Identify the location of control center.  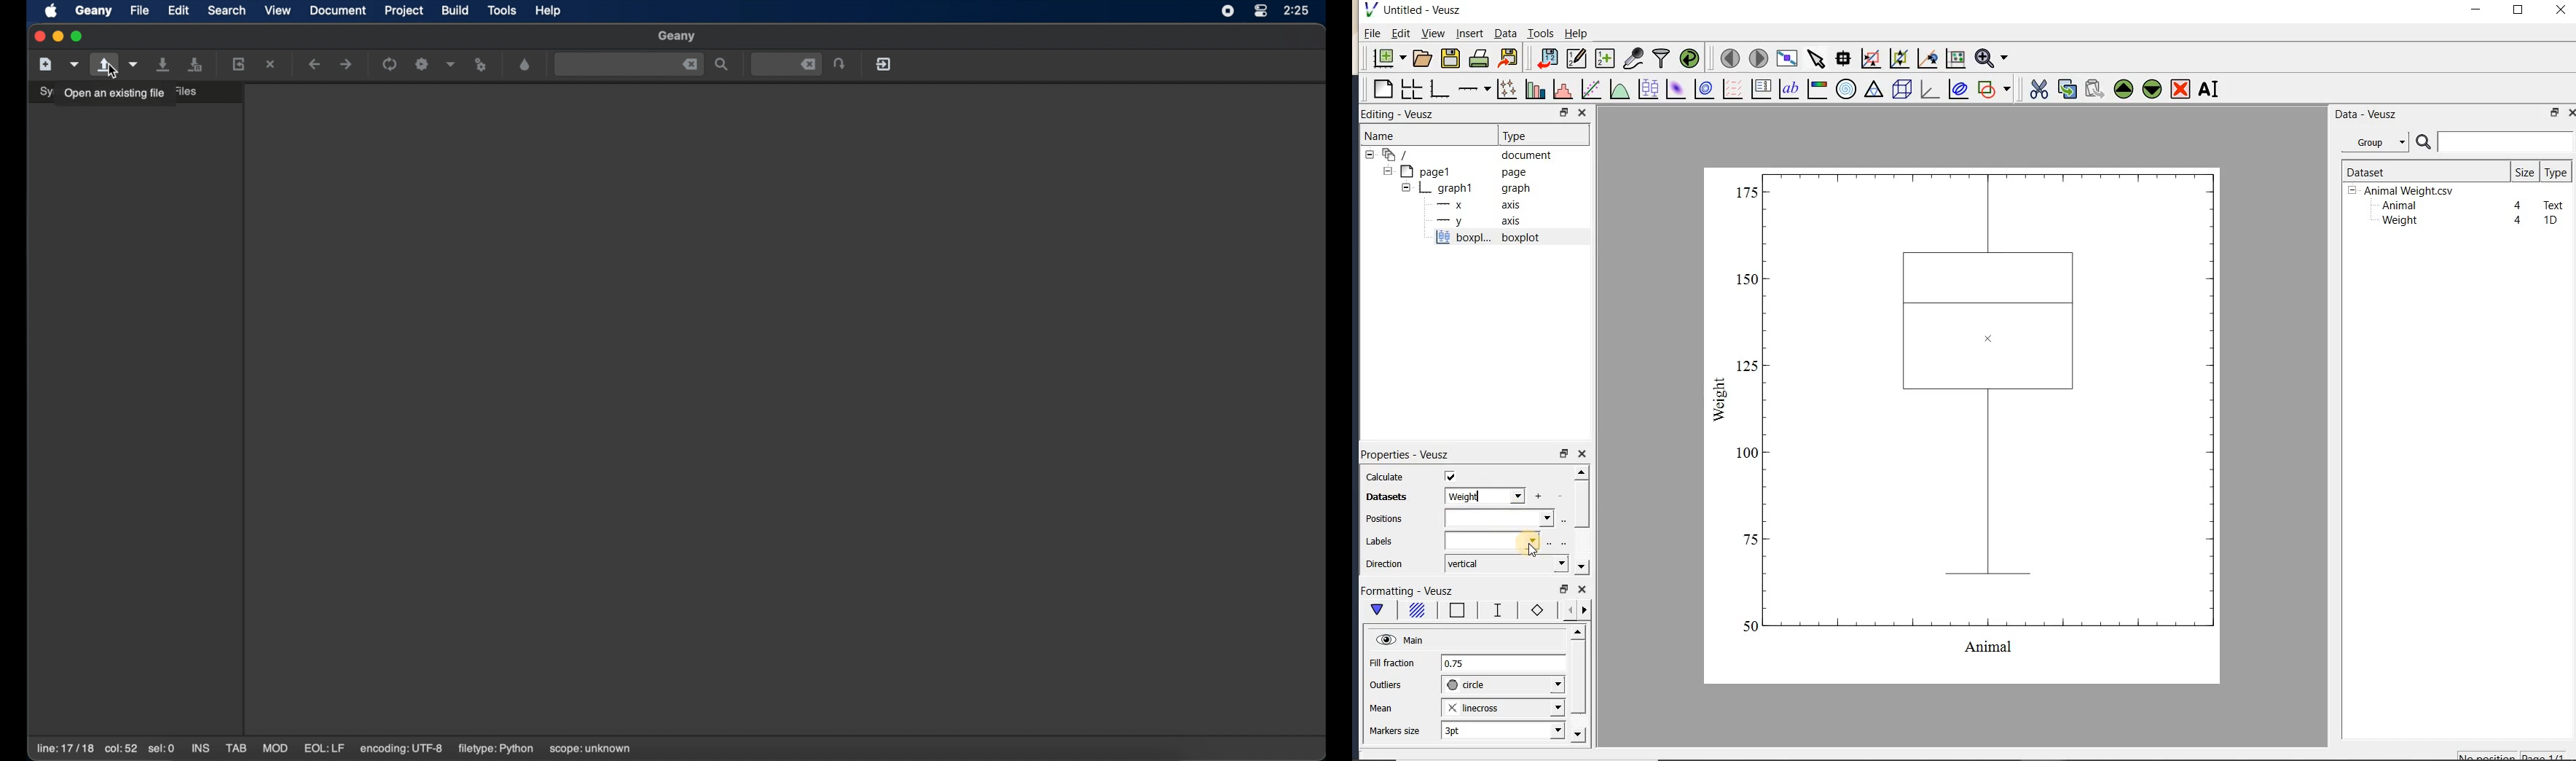
(1261, 11).